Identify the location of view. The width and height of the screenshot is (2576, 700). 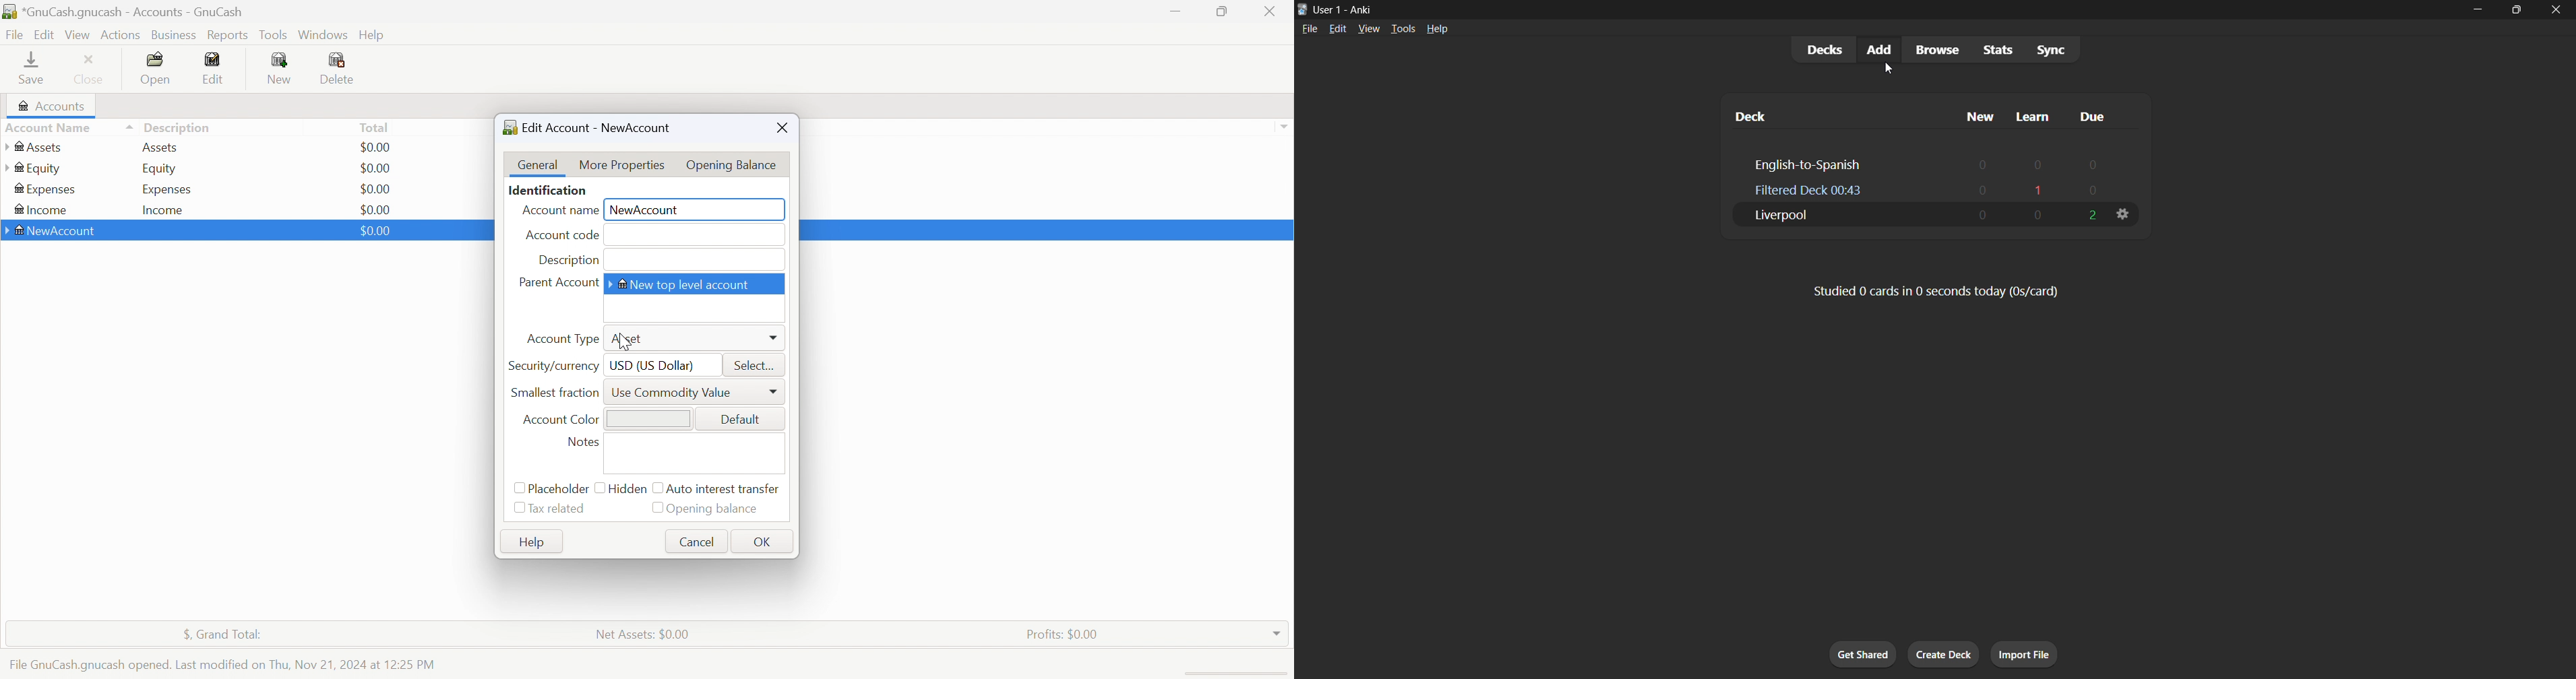
(1371, 27).